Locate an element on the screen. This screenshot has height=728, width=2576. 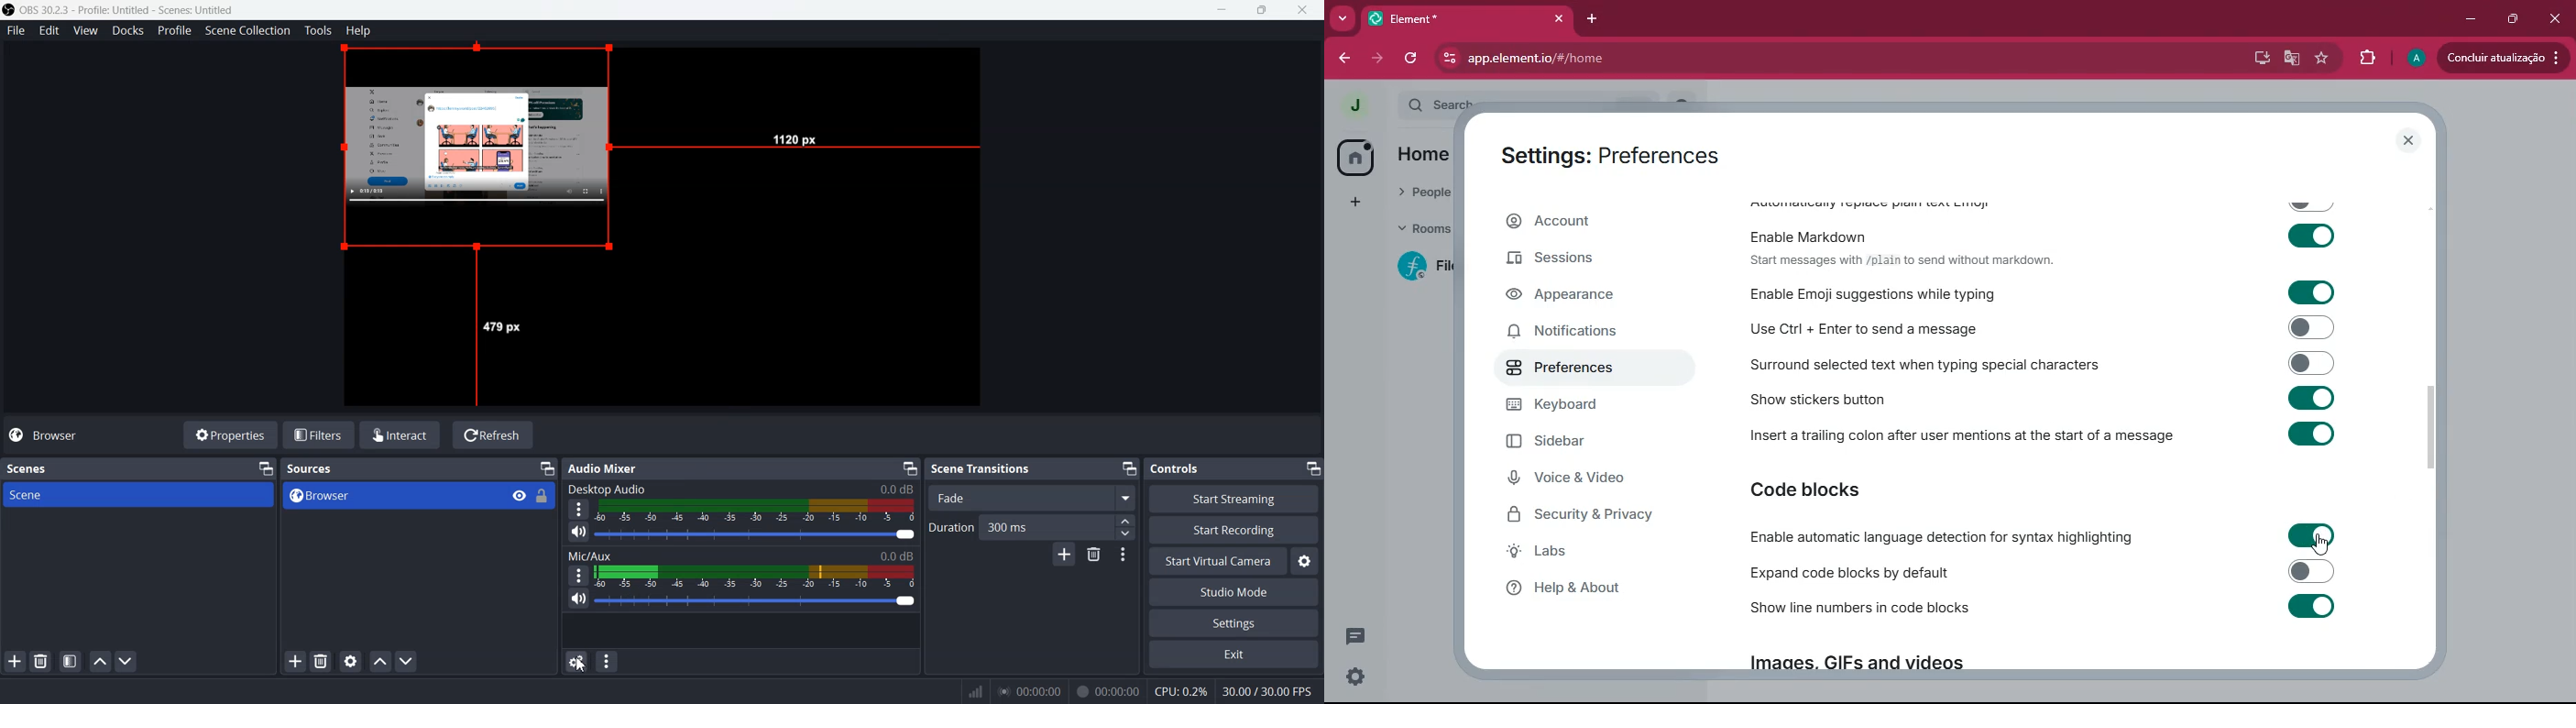
appearance is located at coordinates (1580, 297).